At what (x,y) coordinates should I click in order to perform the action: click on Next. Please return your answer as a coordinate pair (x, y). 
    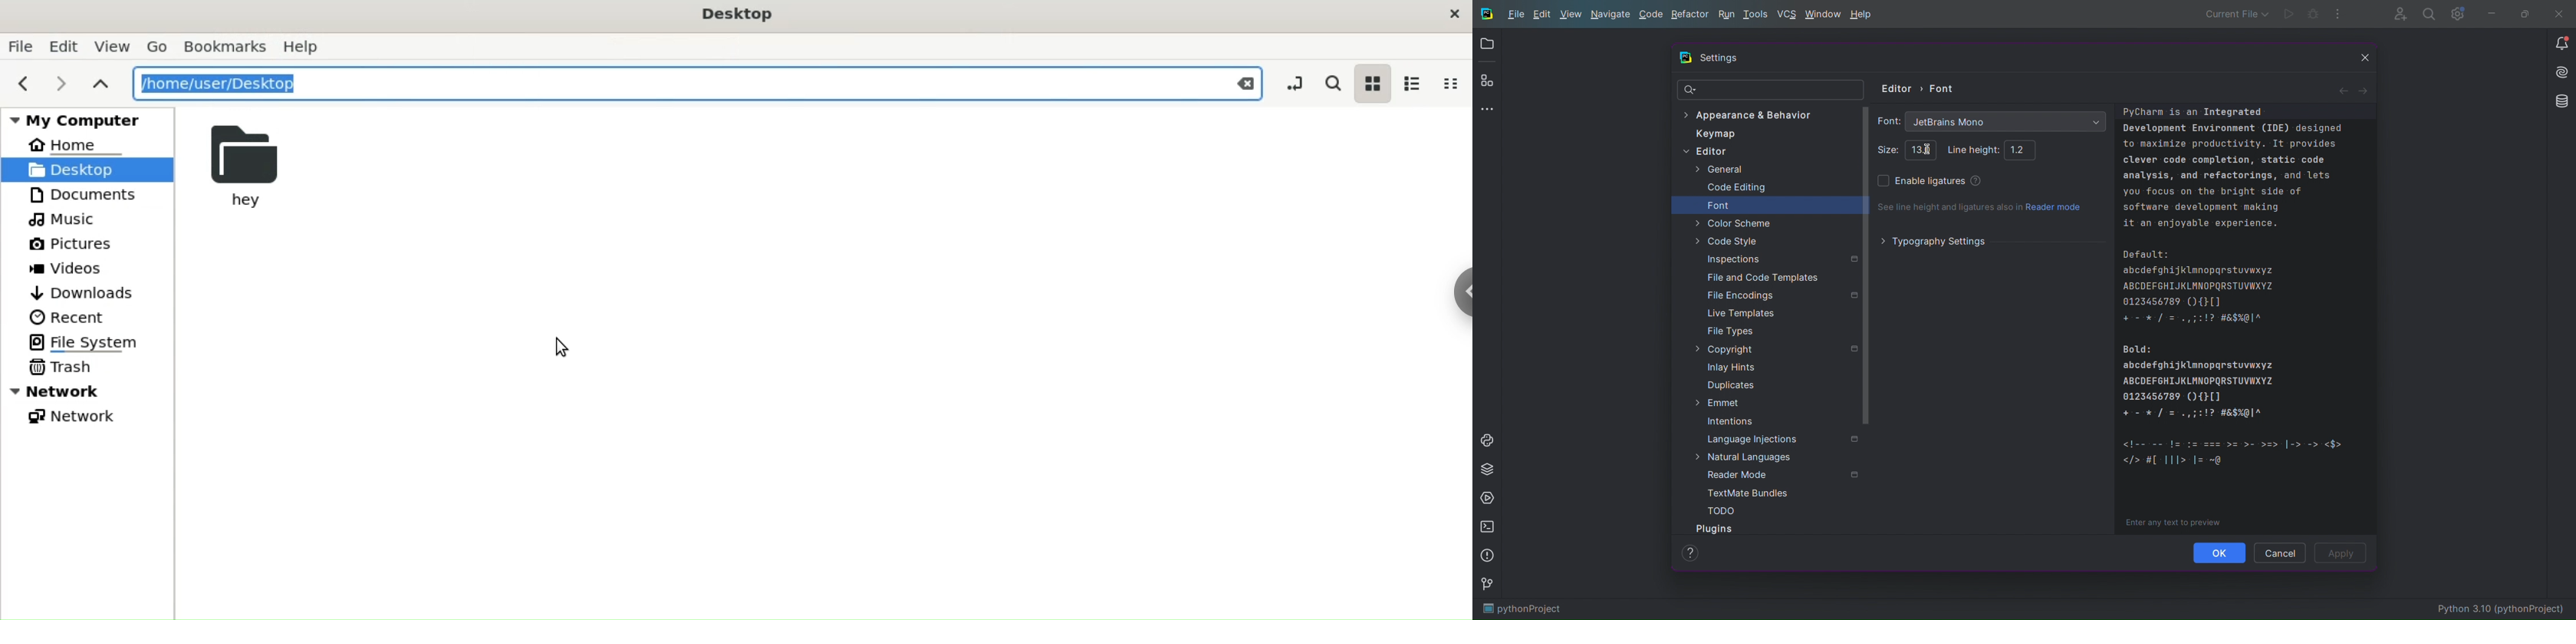
    Looking at the image, I should click on (2366, 89).